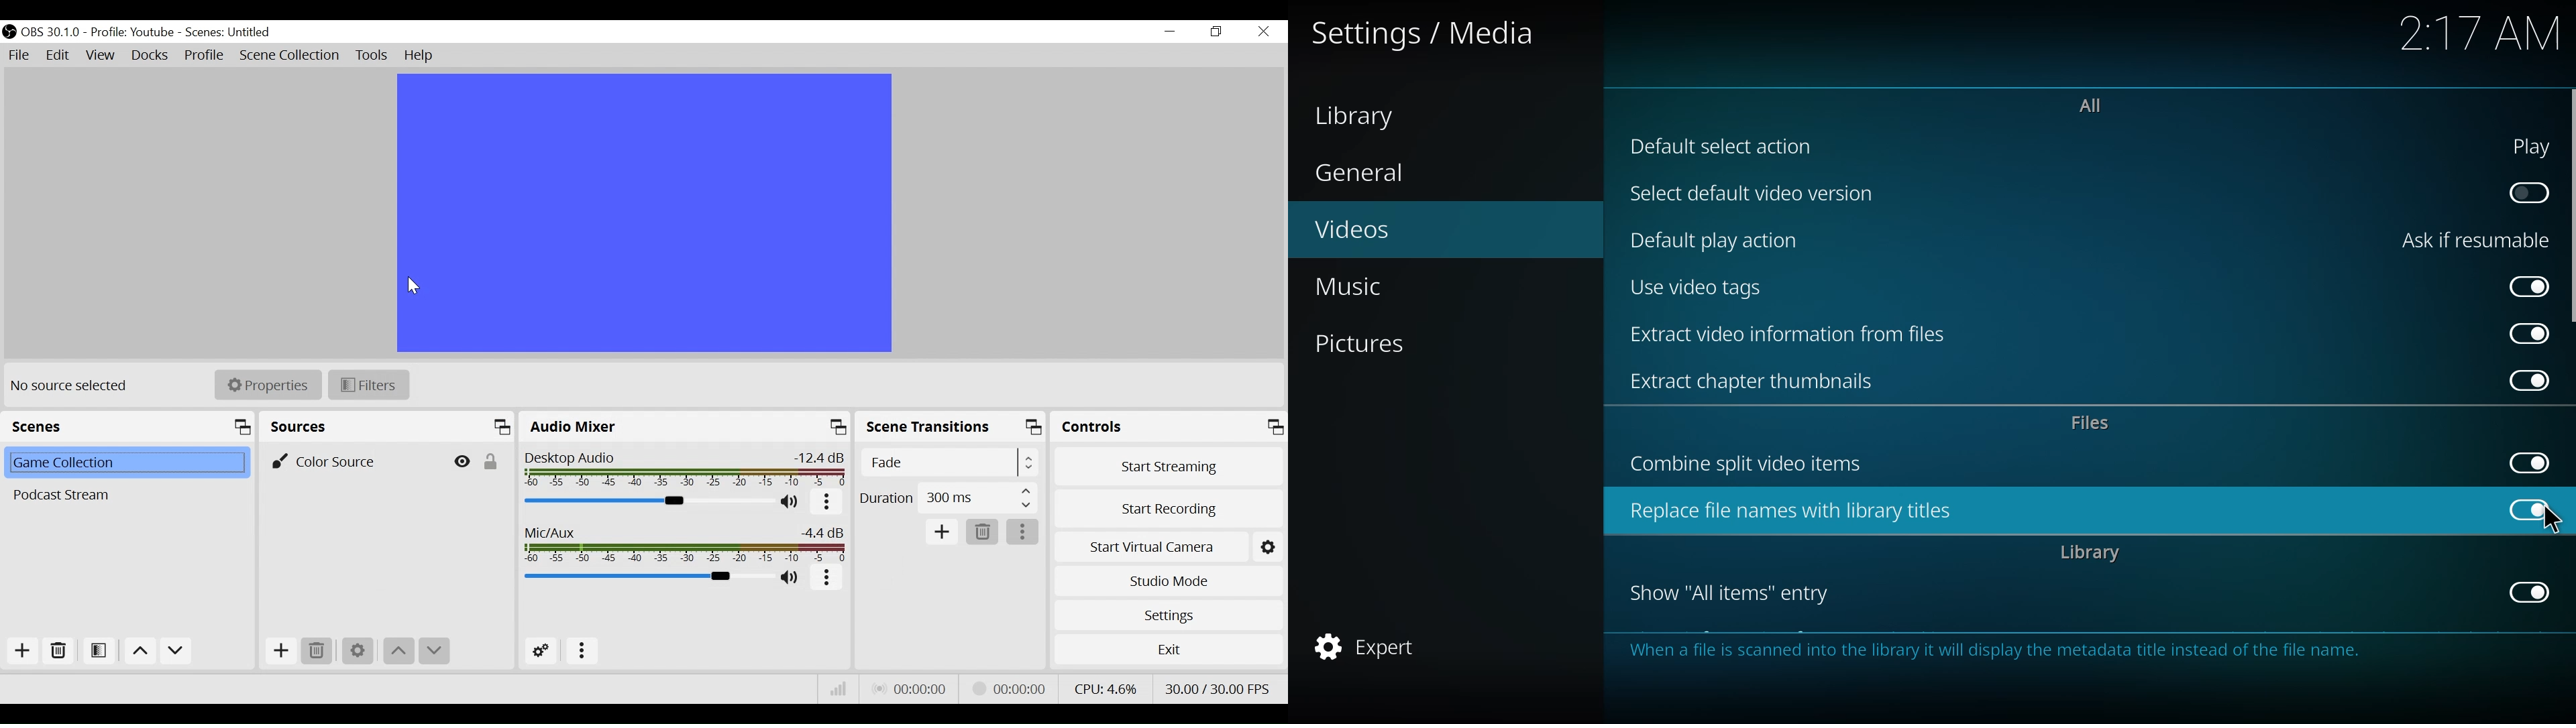 This screenshot has width=2576, height=728. I want to click on Move up, so click(138, 650).